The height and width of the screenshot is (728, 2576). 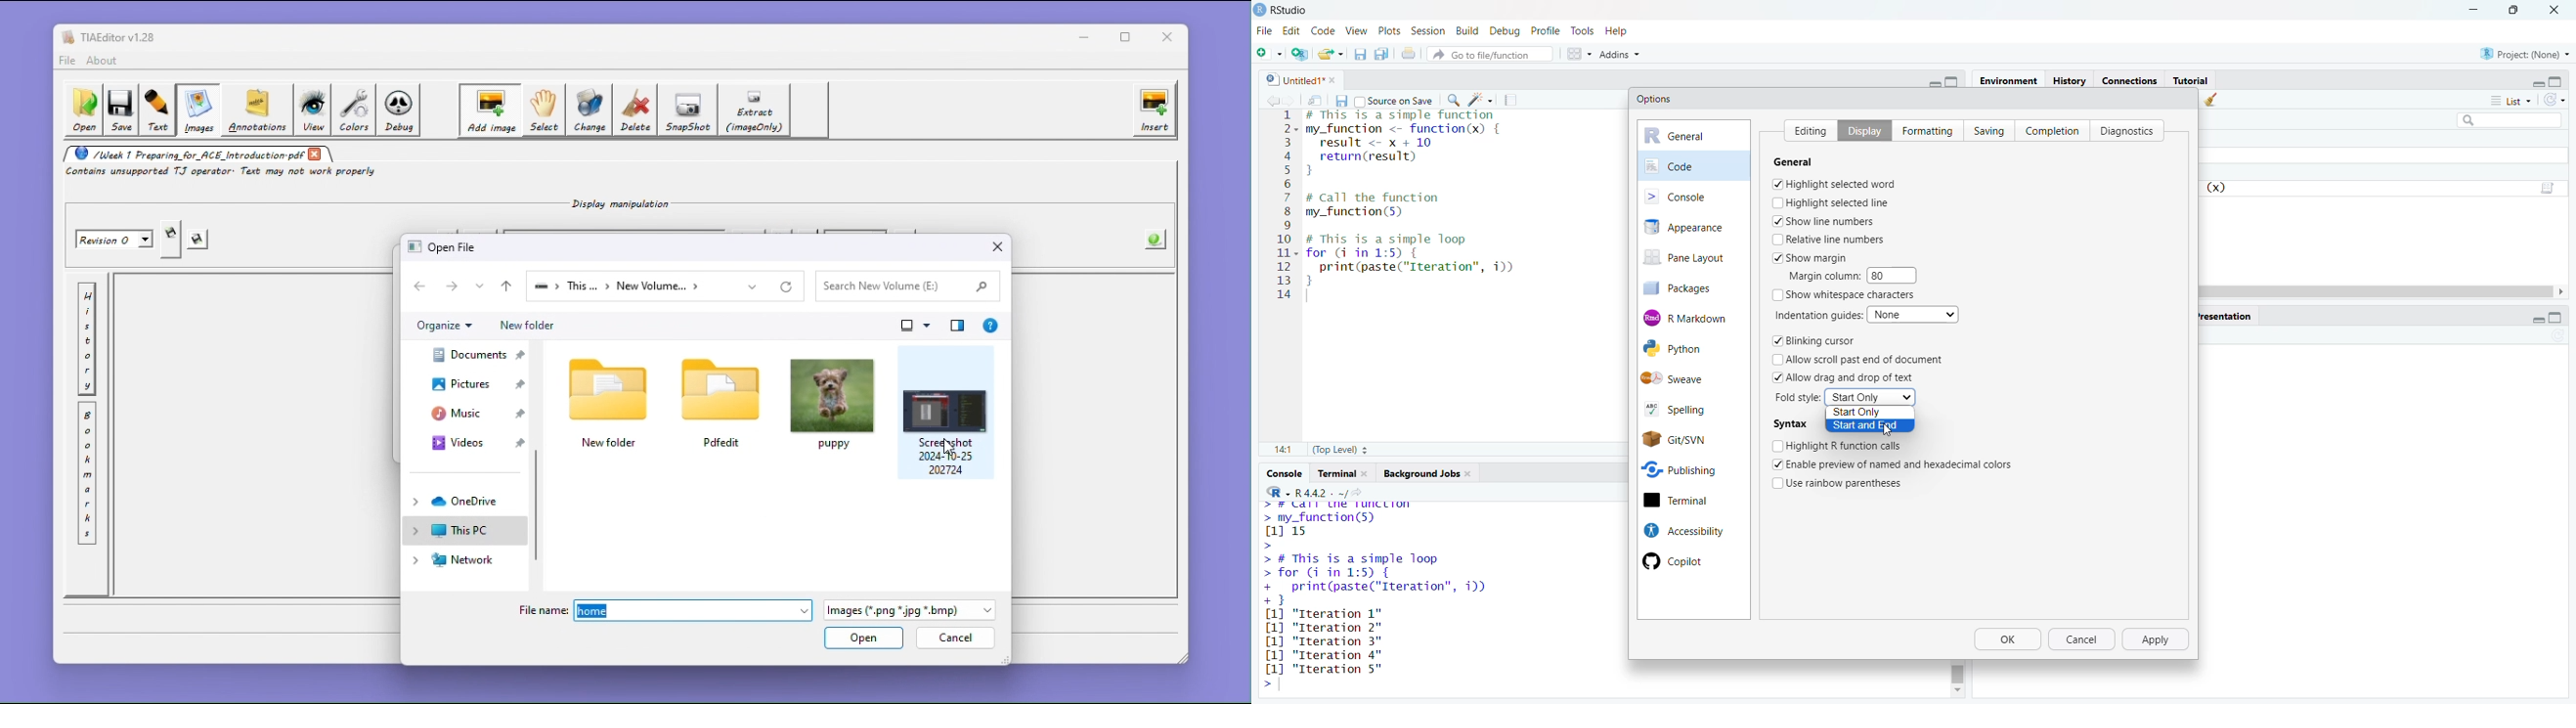 I want to click on show margin, so click(x=1816, y=257).